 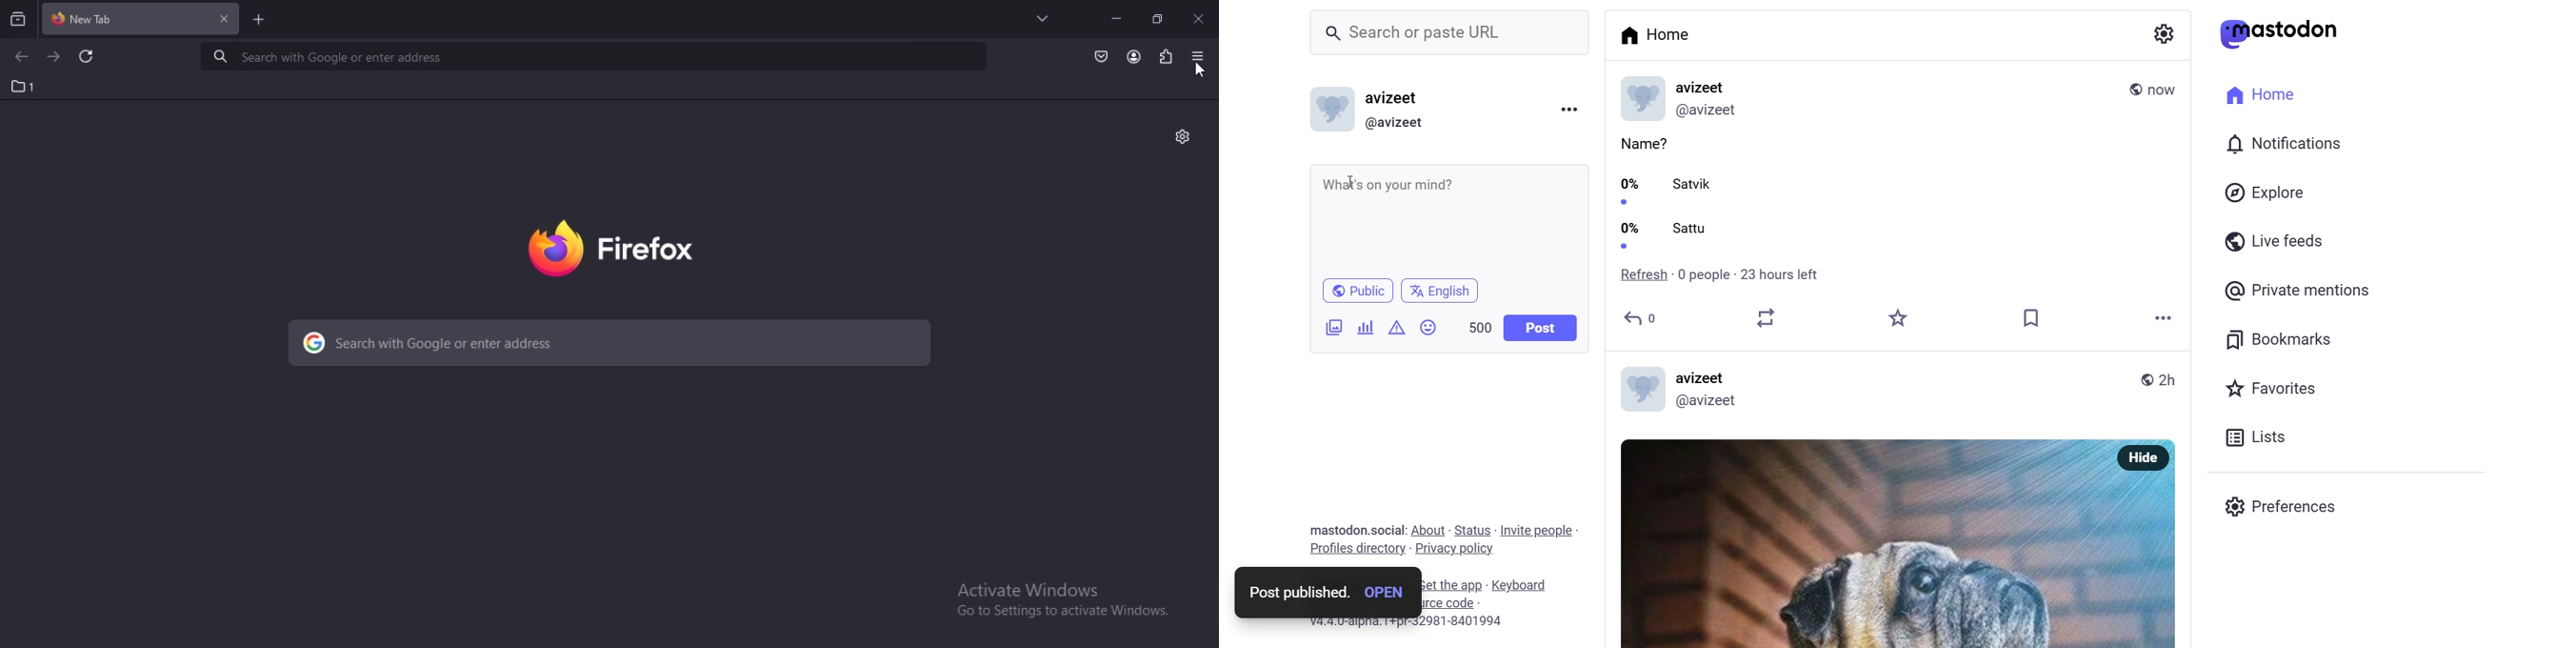 What do you see at coordinates (2163, 33) in the screenshot?
I see `setting` at bounding box center [2163, 33].